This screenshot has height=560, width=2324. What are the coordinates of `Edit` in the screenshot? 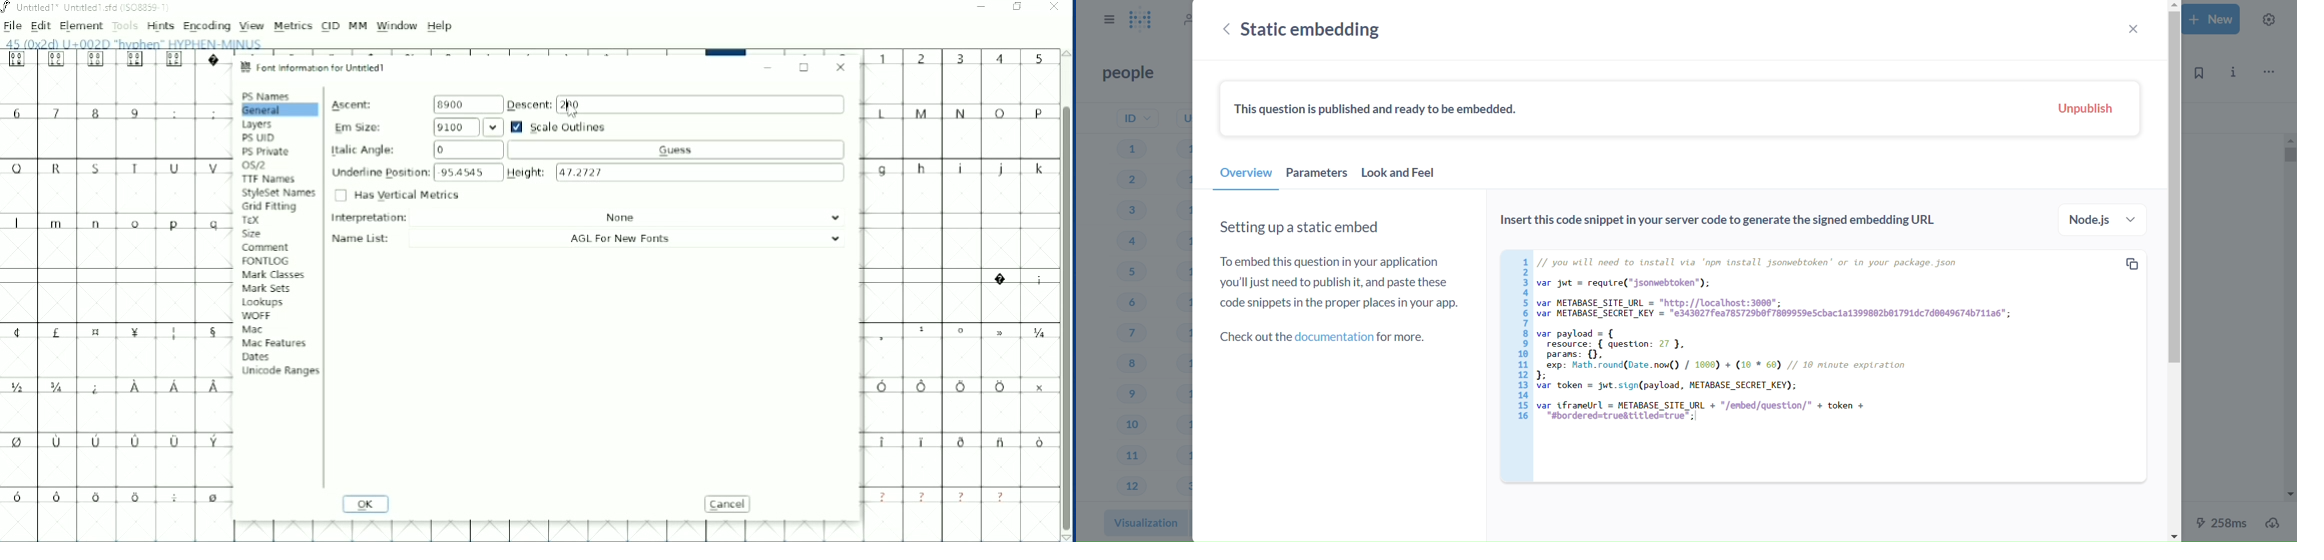 It's located at (41, 26).